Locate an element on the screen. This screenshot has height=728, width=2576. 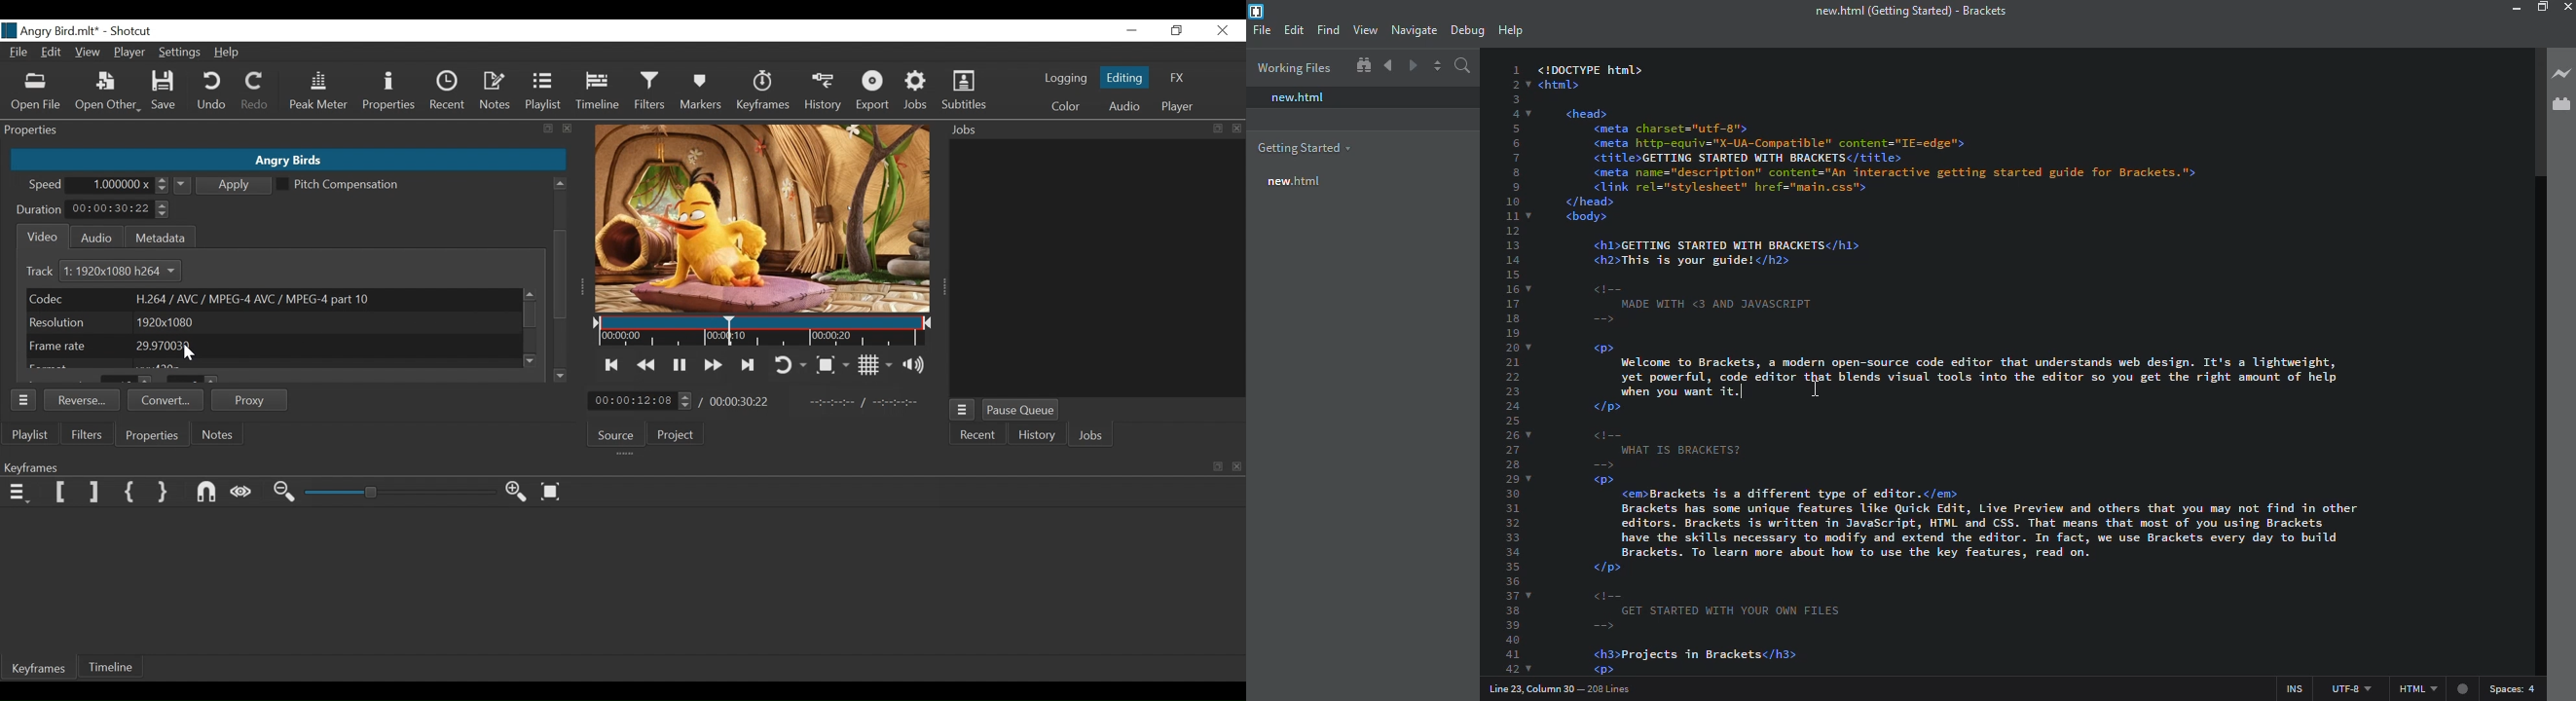
Jobs Panel is located at coordinates (1091, 130).